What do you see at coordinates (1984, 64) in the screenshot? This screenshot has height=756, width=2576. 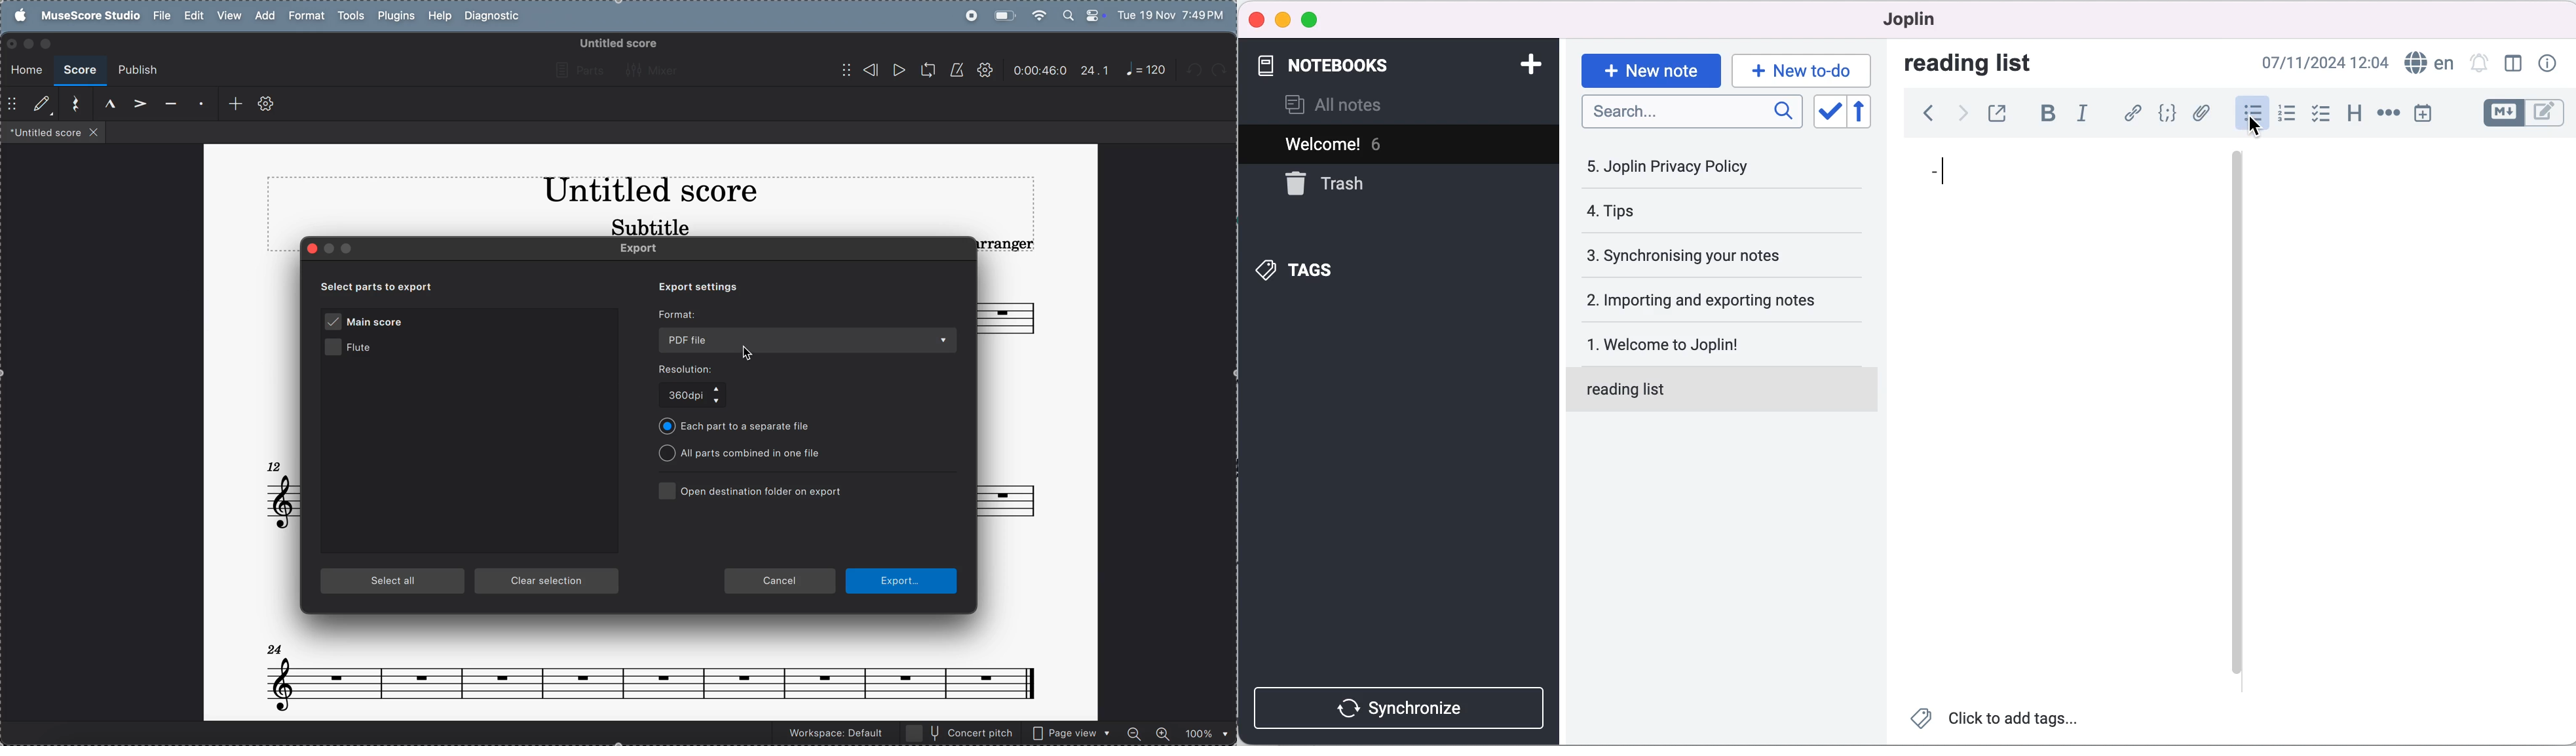 I see `reading list` at bounding box center [1984, 64].